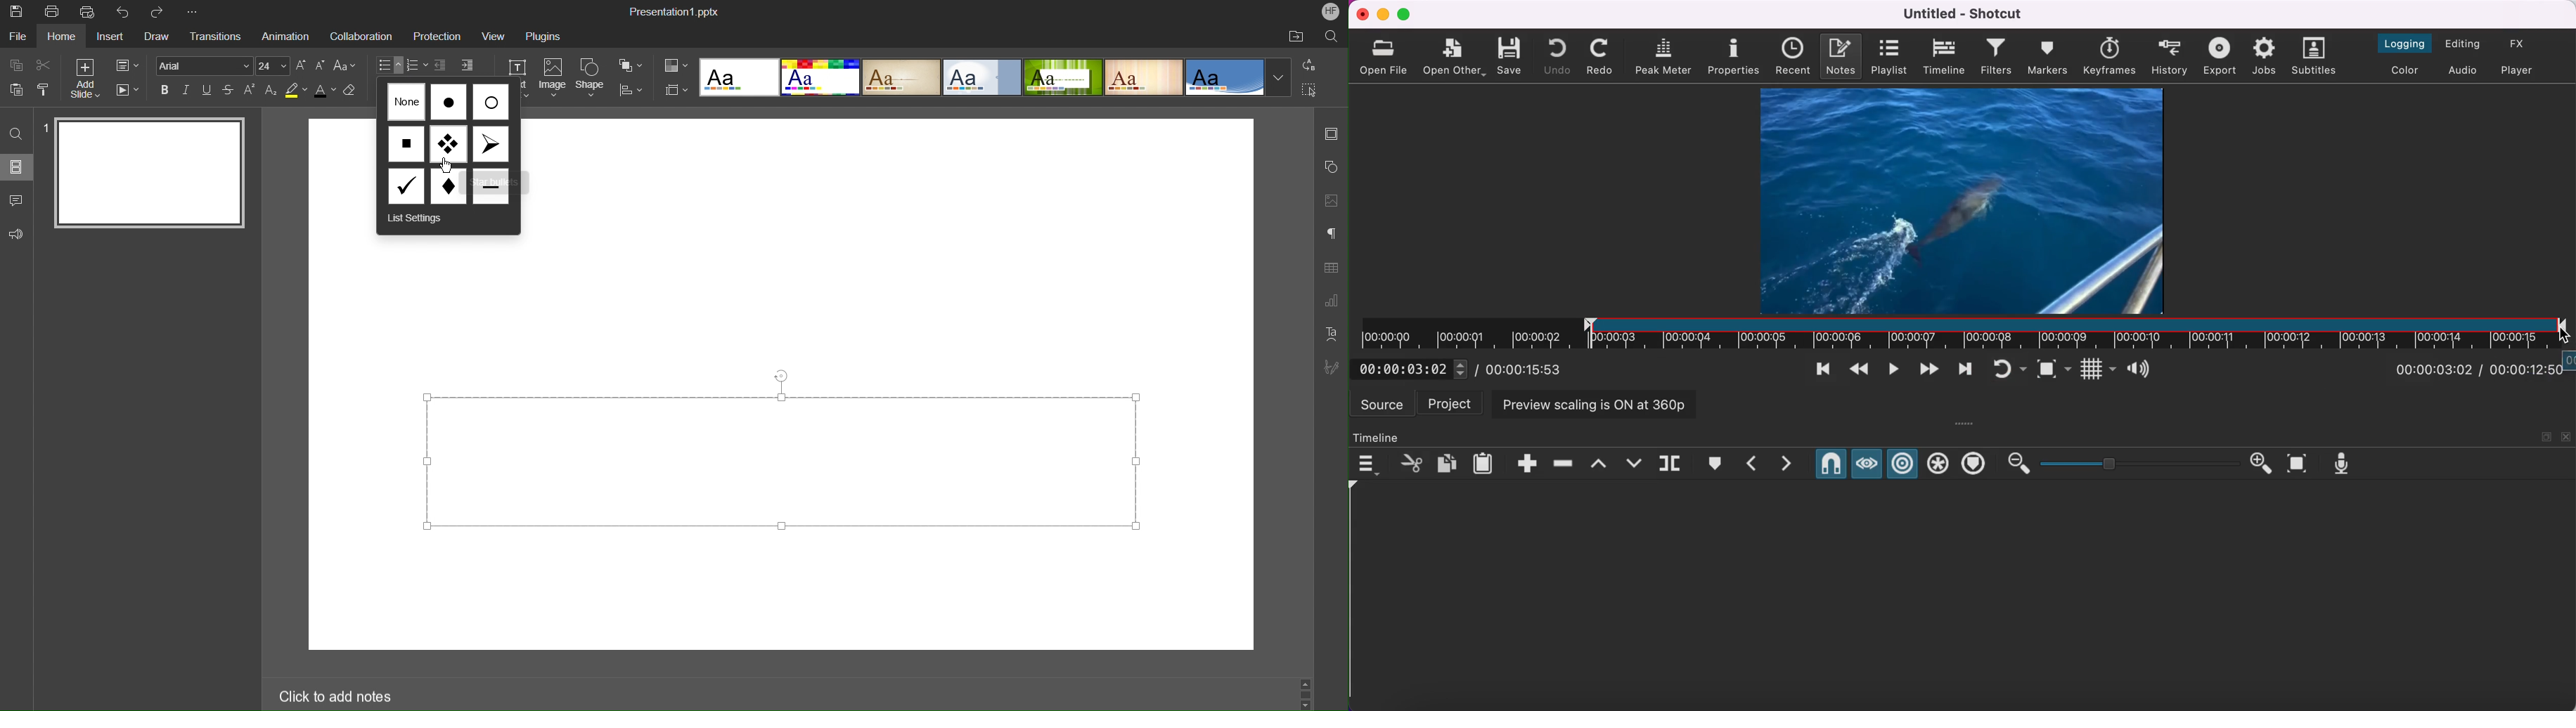 Image resolution: width=2576 pixels, height=728 pixels. What do you see at coordinates (1485, 463) in the screenshot?
I see `paste` at bounding box center [1485, 463].